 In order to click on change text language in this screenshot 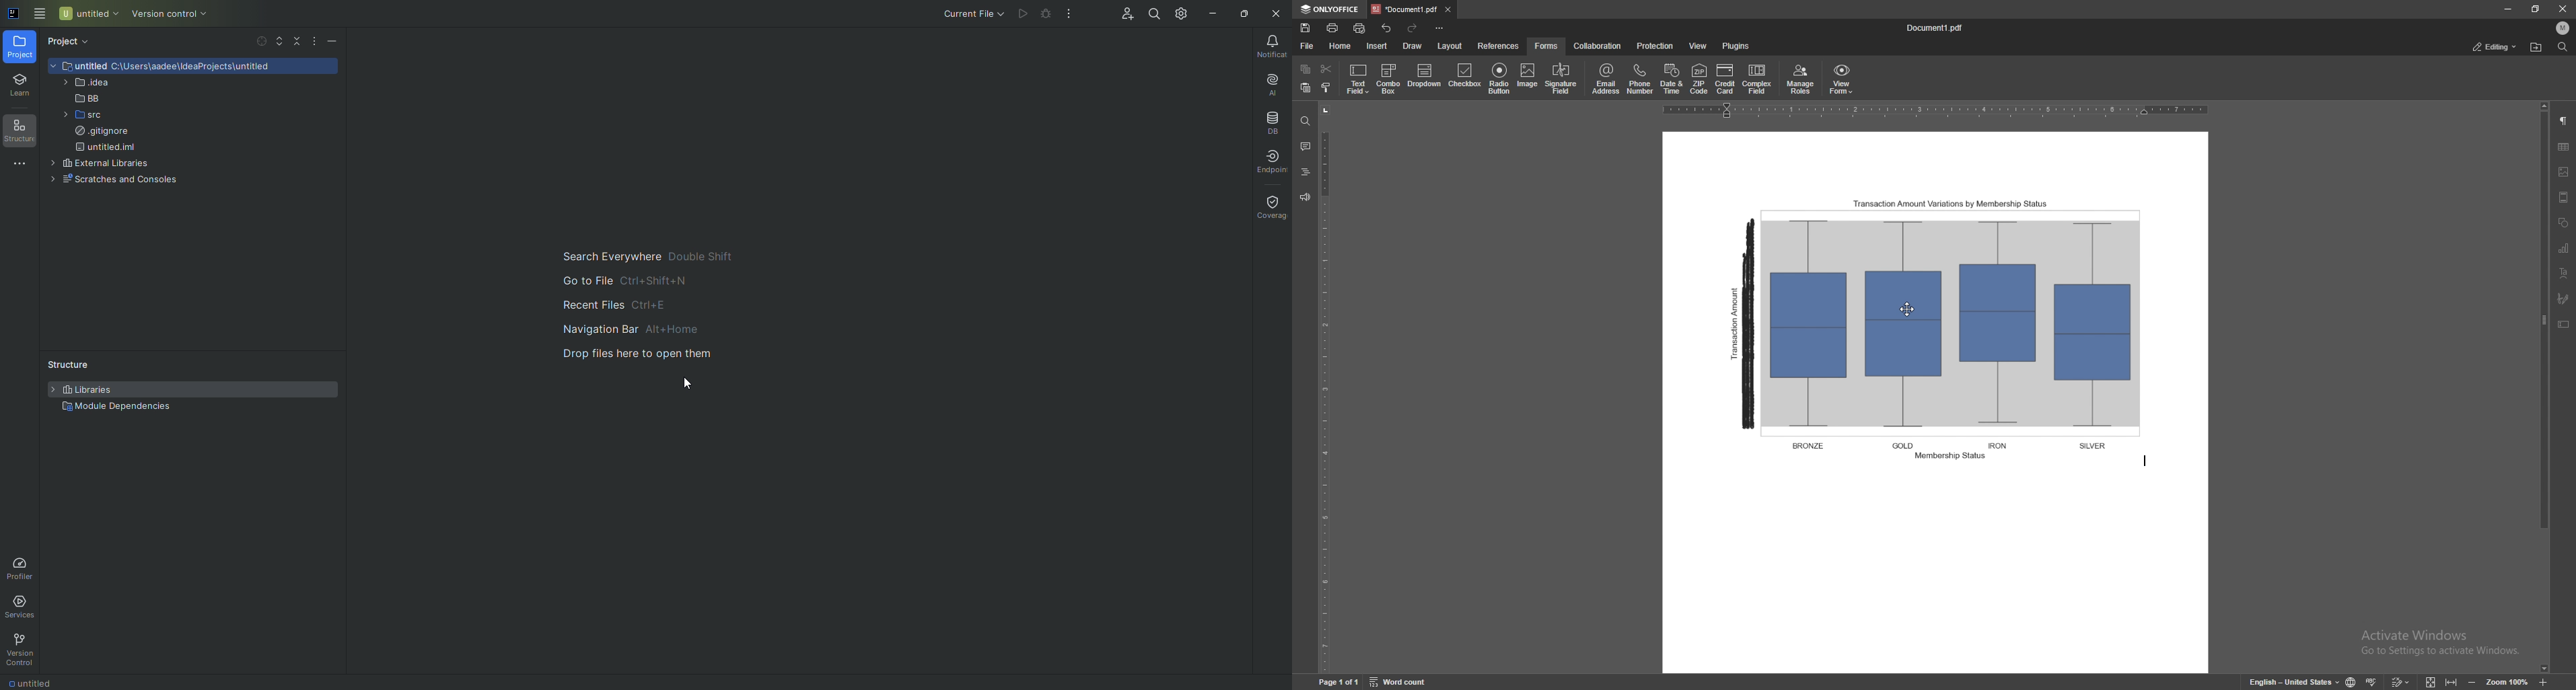, I will do `click(2294, 680)`.